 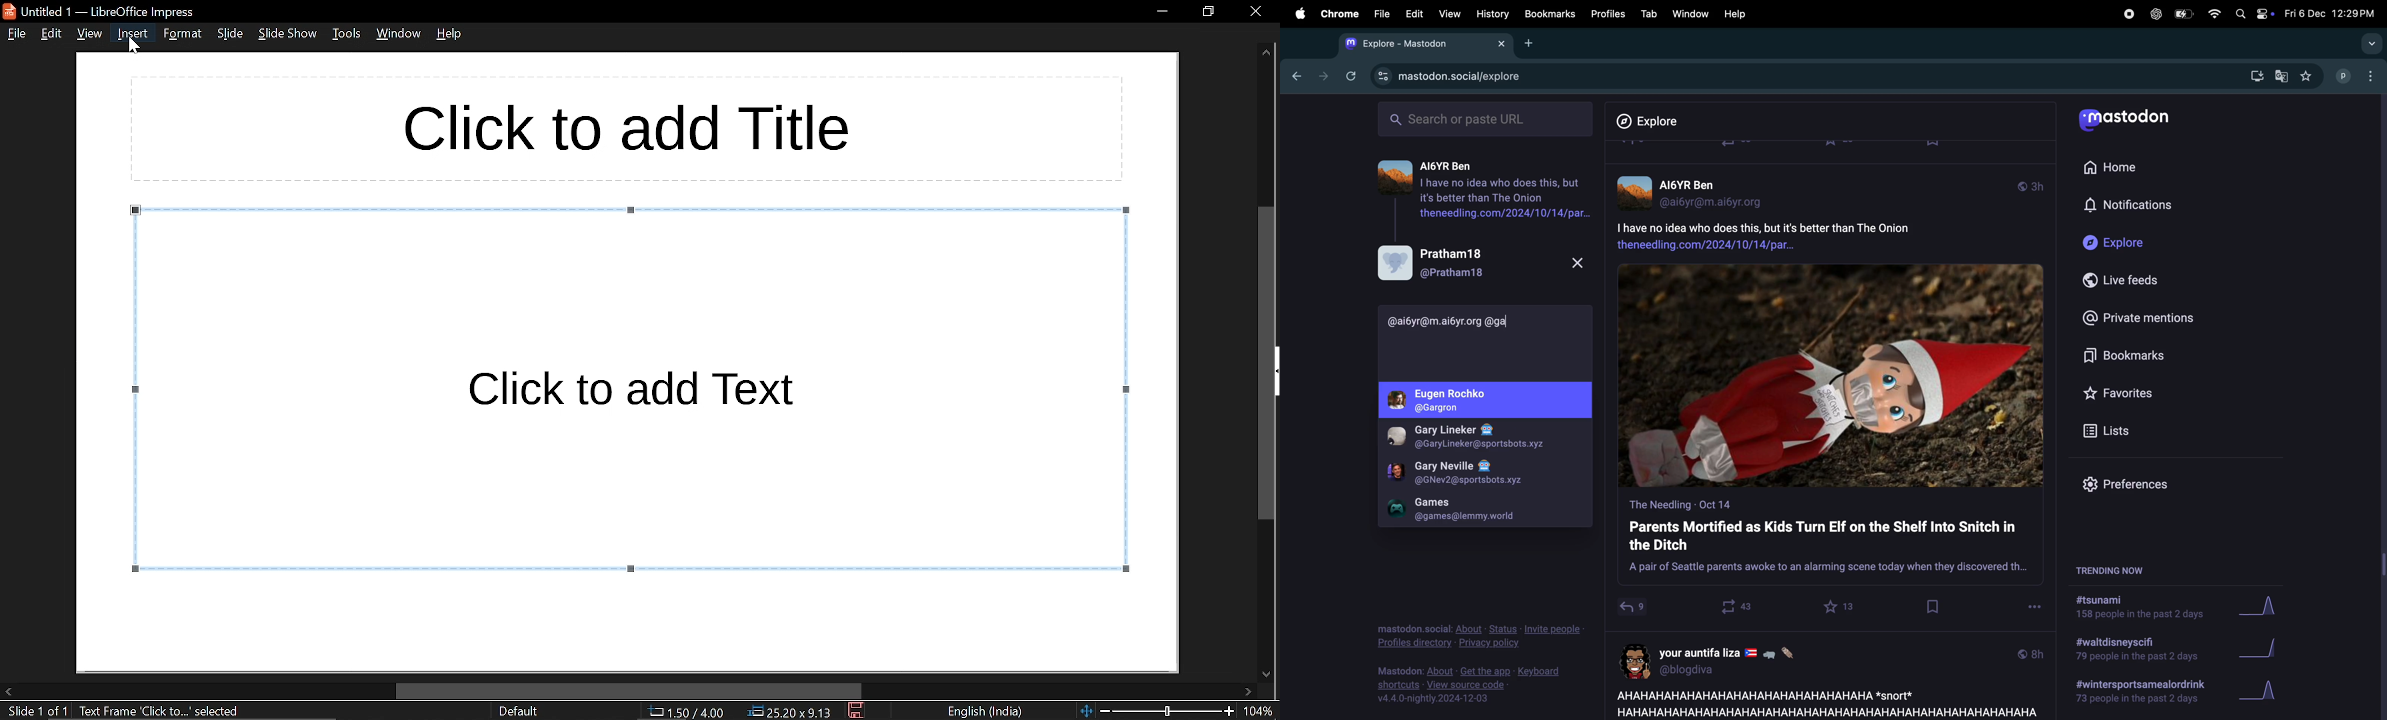 What do you see at coordinates (1269, 670) in the screenshot?
I see `move down` at bounding box center [1269, 670].